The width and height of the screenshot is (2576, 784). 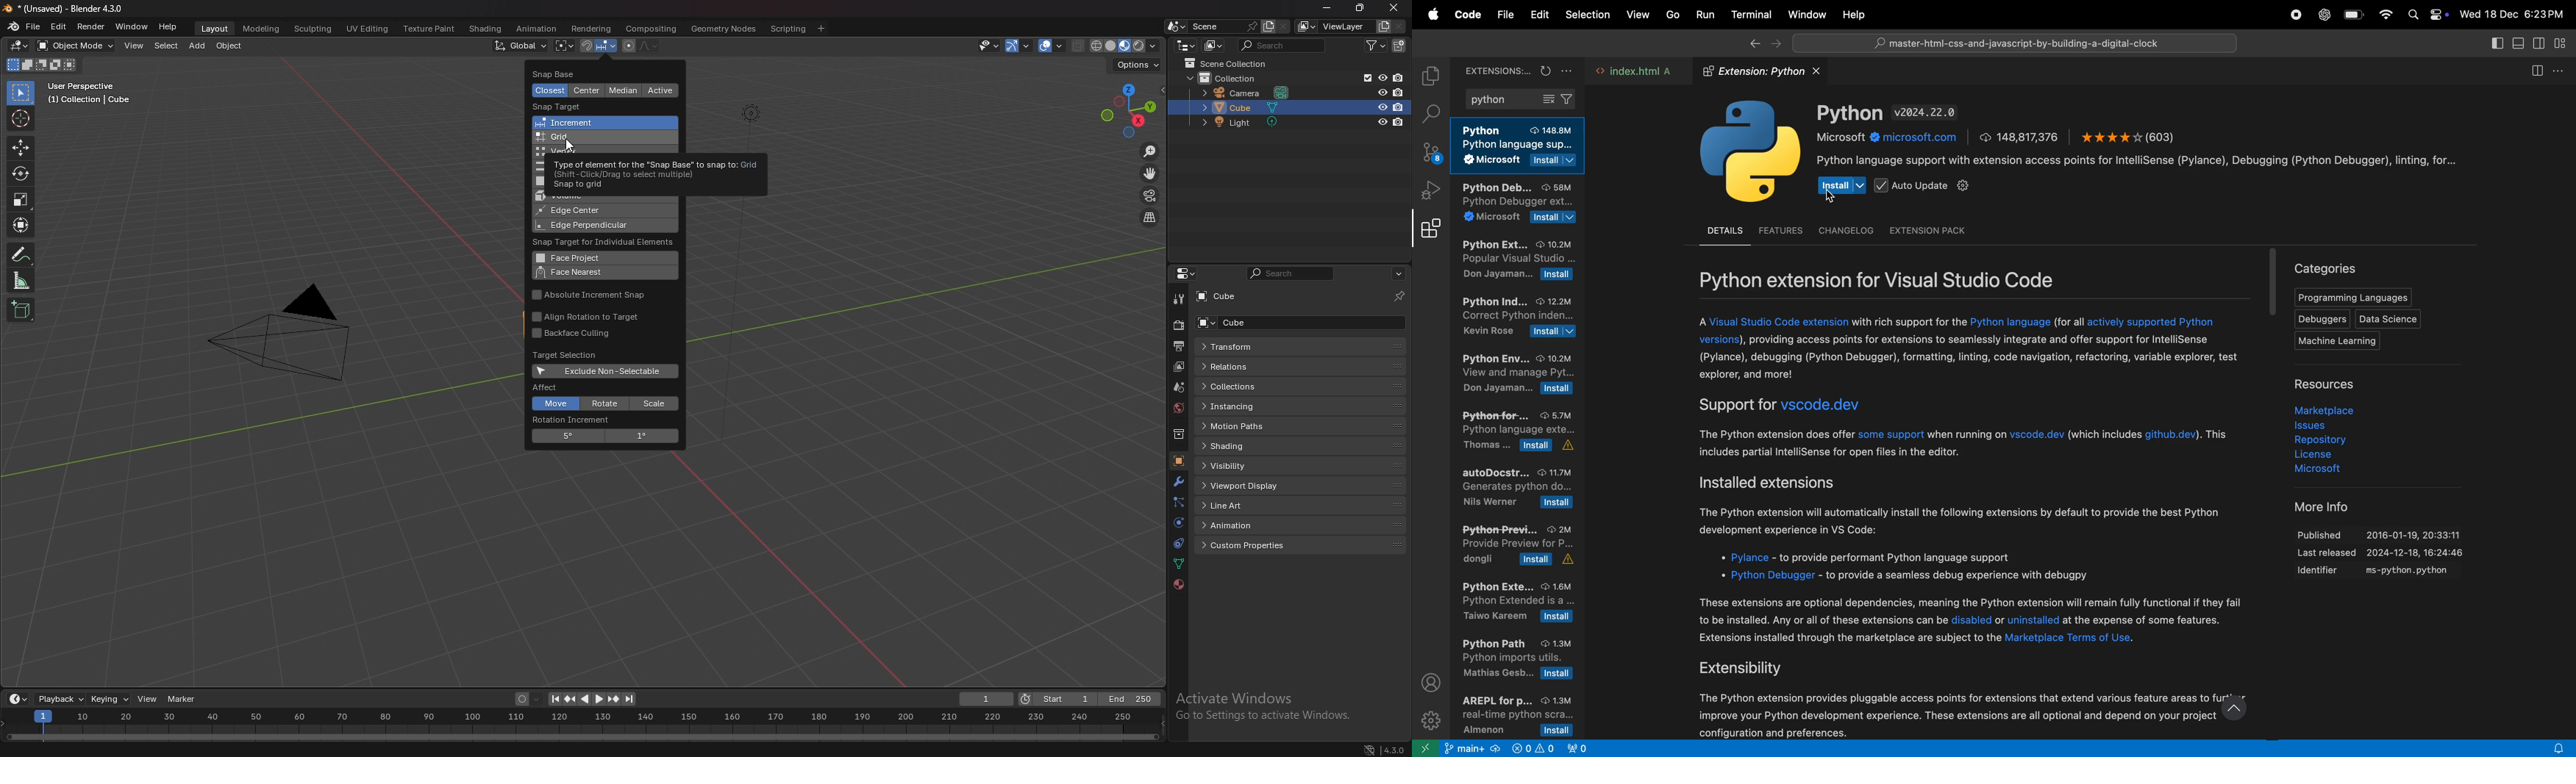 What do you see at coordinates (40, 65) in the screenshot?
I see `mode` at bounding box center [40, 65].